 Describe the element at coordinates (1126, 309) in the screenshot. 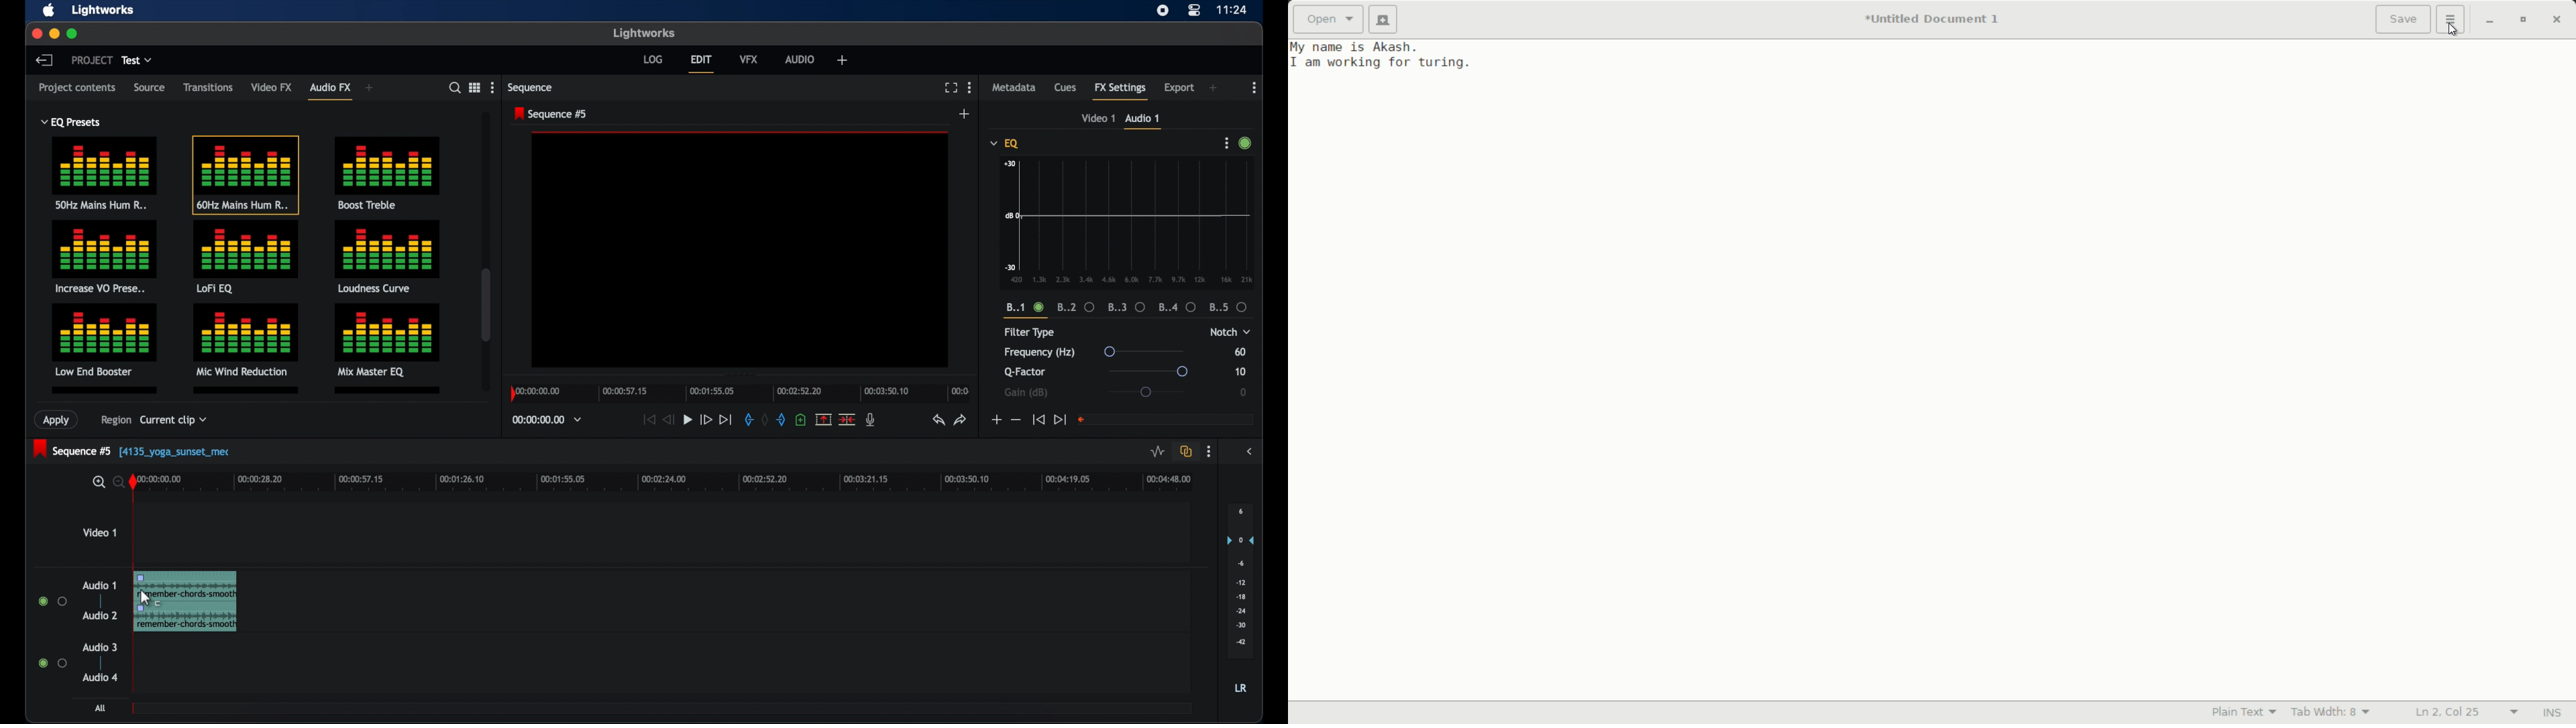

I see `measures` at that location.